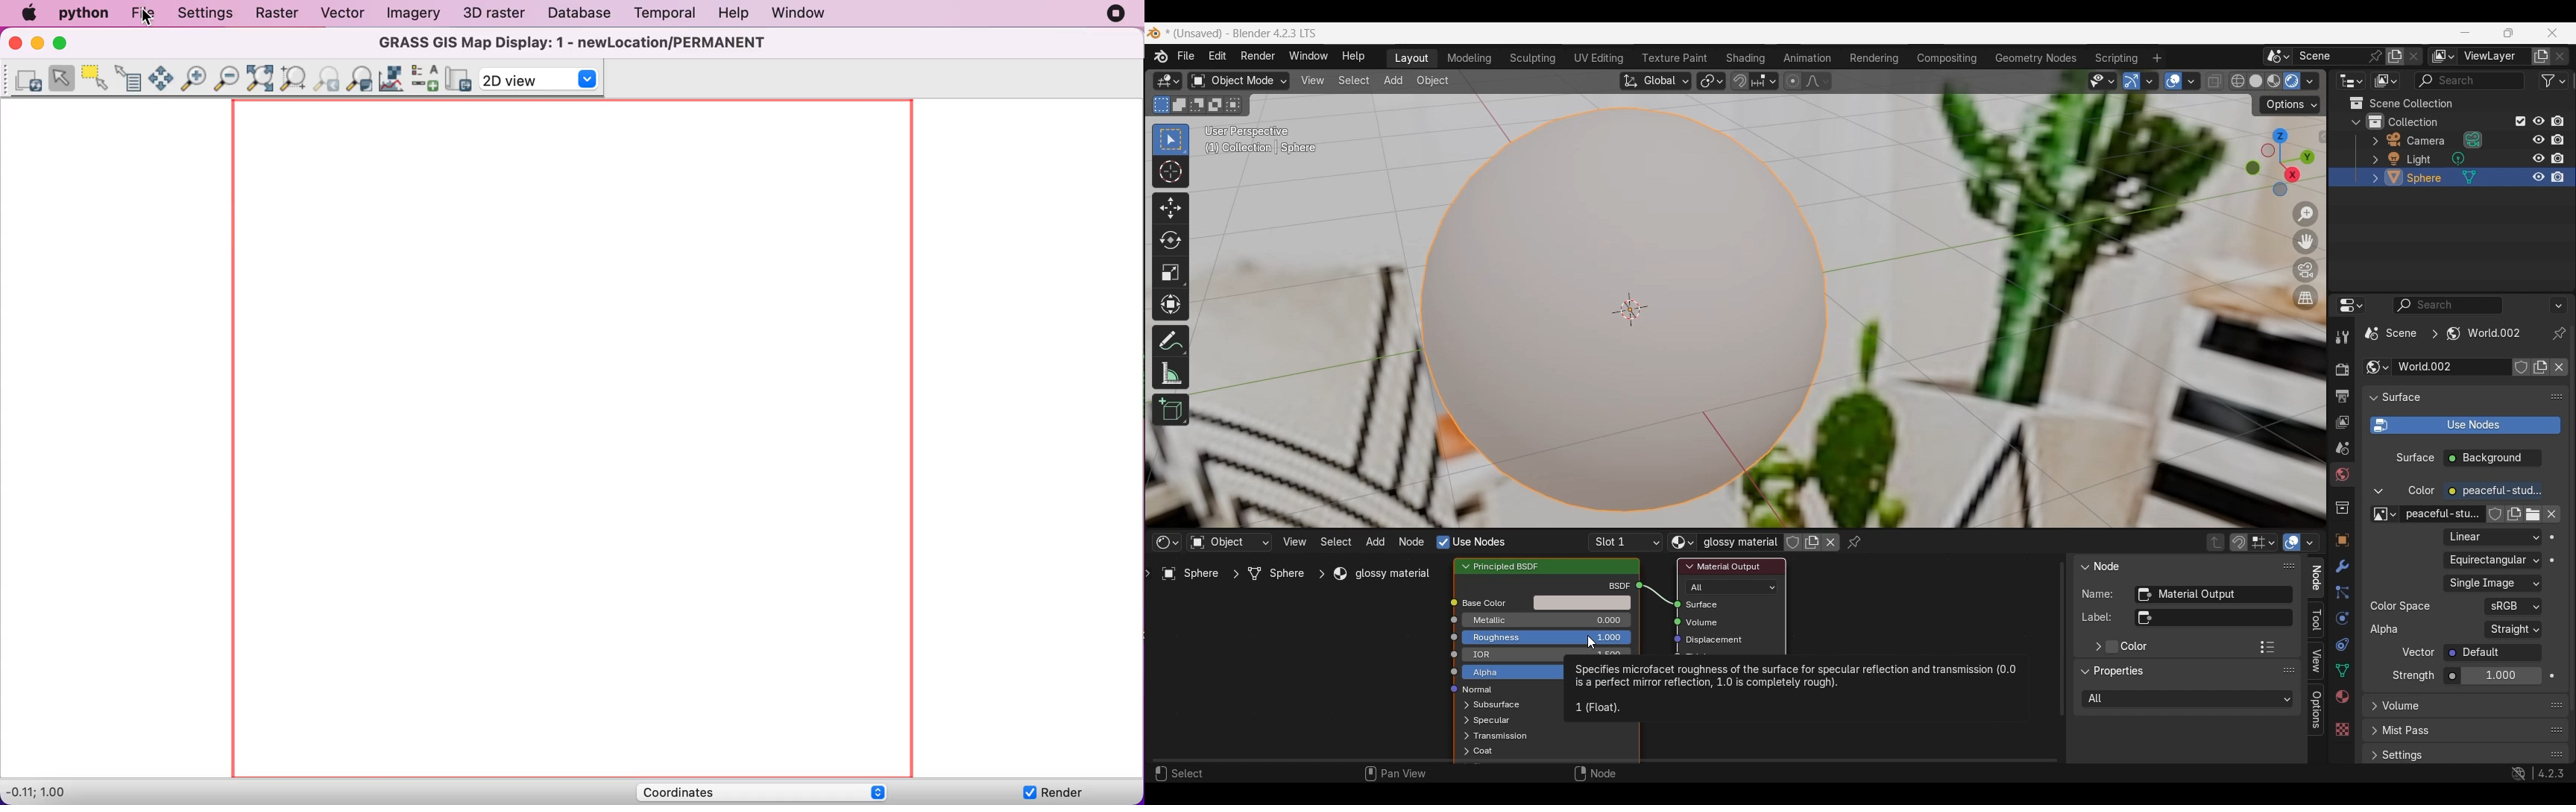 This screenshot has width=2576, height=812. What do you see at coordinates (2341, 593) in the screenshot?
I see `Particle properties` at bounding box center [2341, 593].